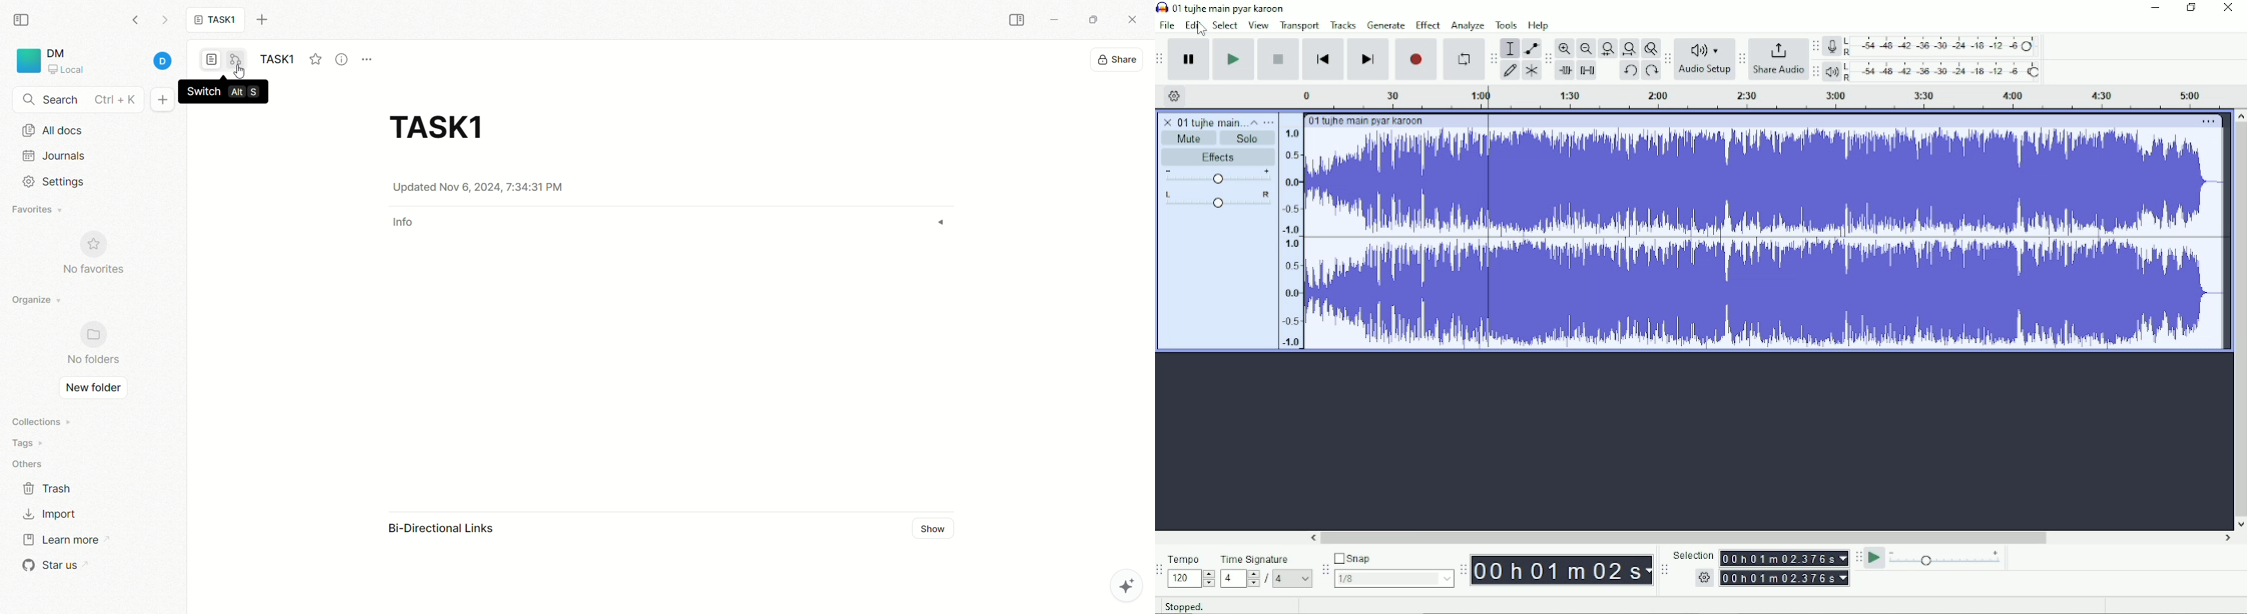  What do you see at coordinates (1530, 48) in the screenshot?
I see `Envelope tool` at bounding box center [1530, 48].